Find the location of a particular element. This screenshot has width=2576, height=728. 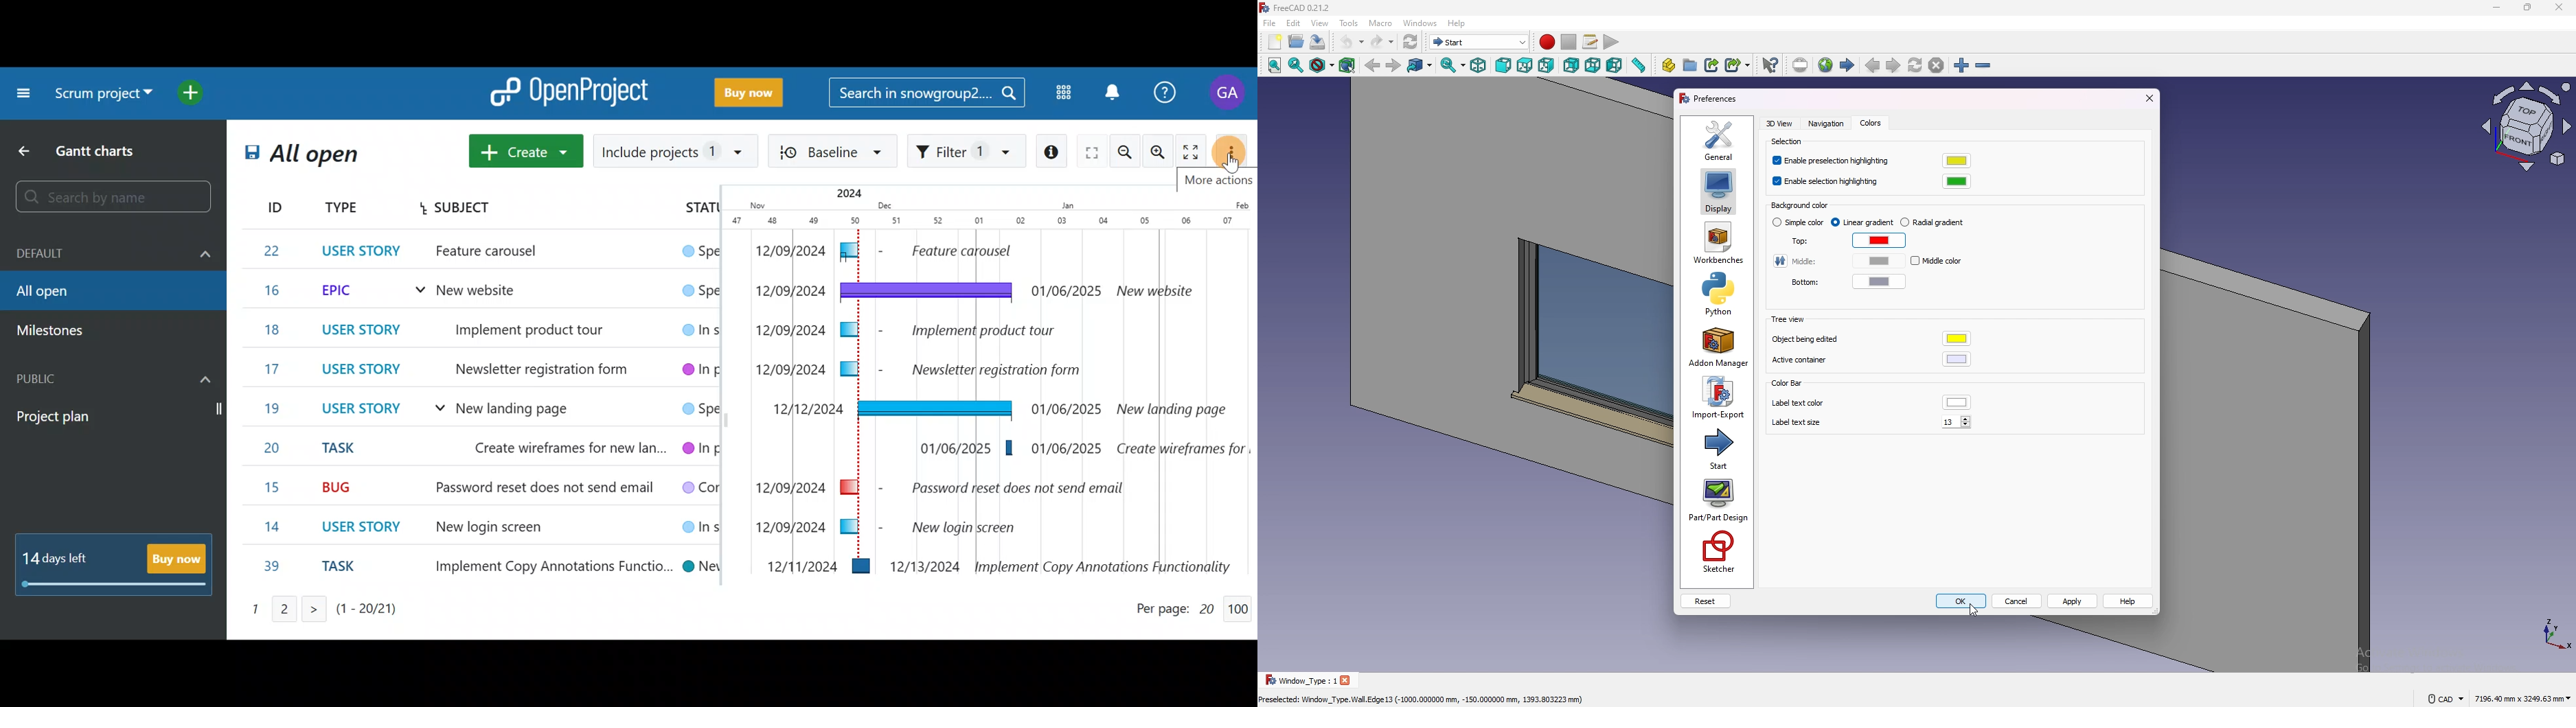

22 is located at coordinates (275, 250).